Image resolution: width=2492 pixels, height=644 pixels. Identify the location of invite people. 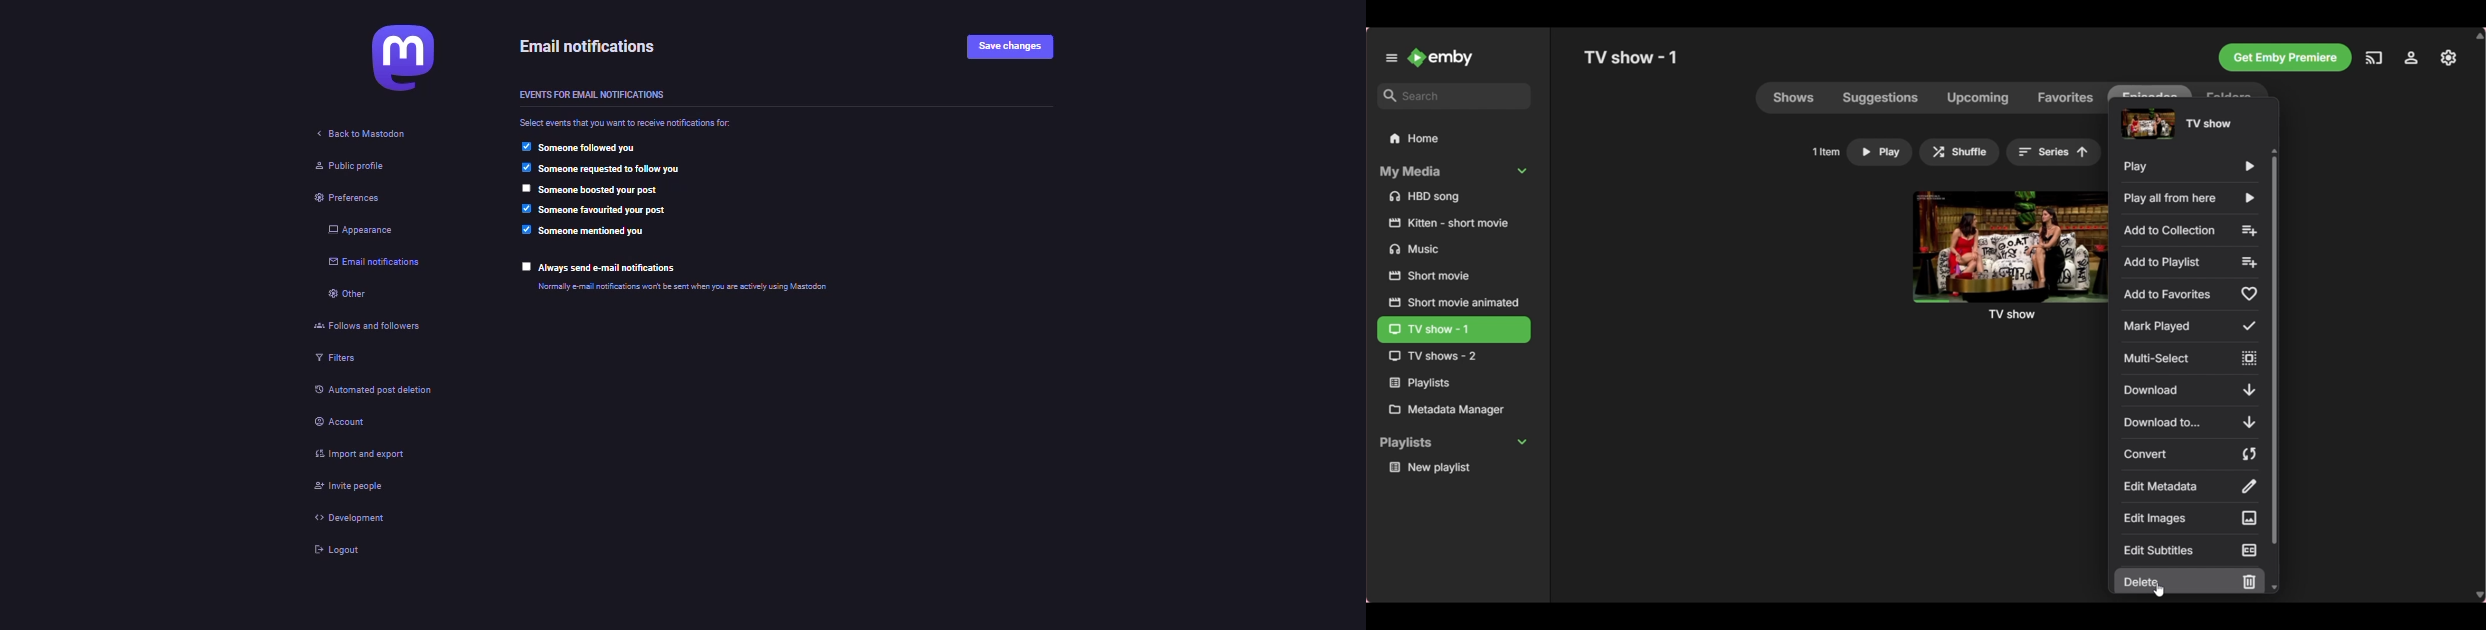
(349, 487).